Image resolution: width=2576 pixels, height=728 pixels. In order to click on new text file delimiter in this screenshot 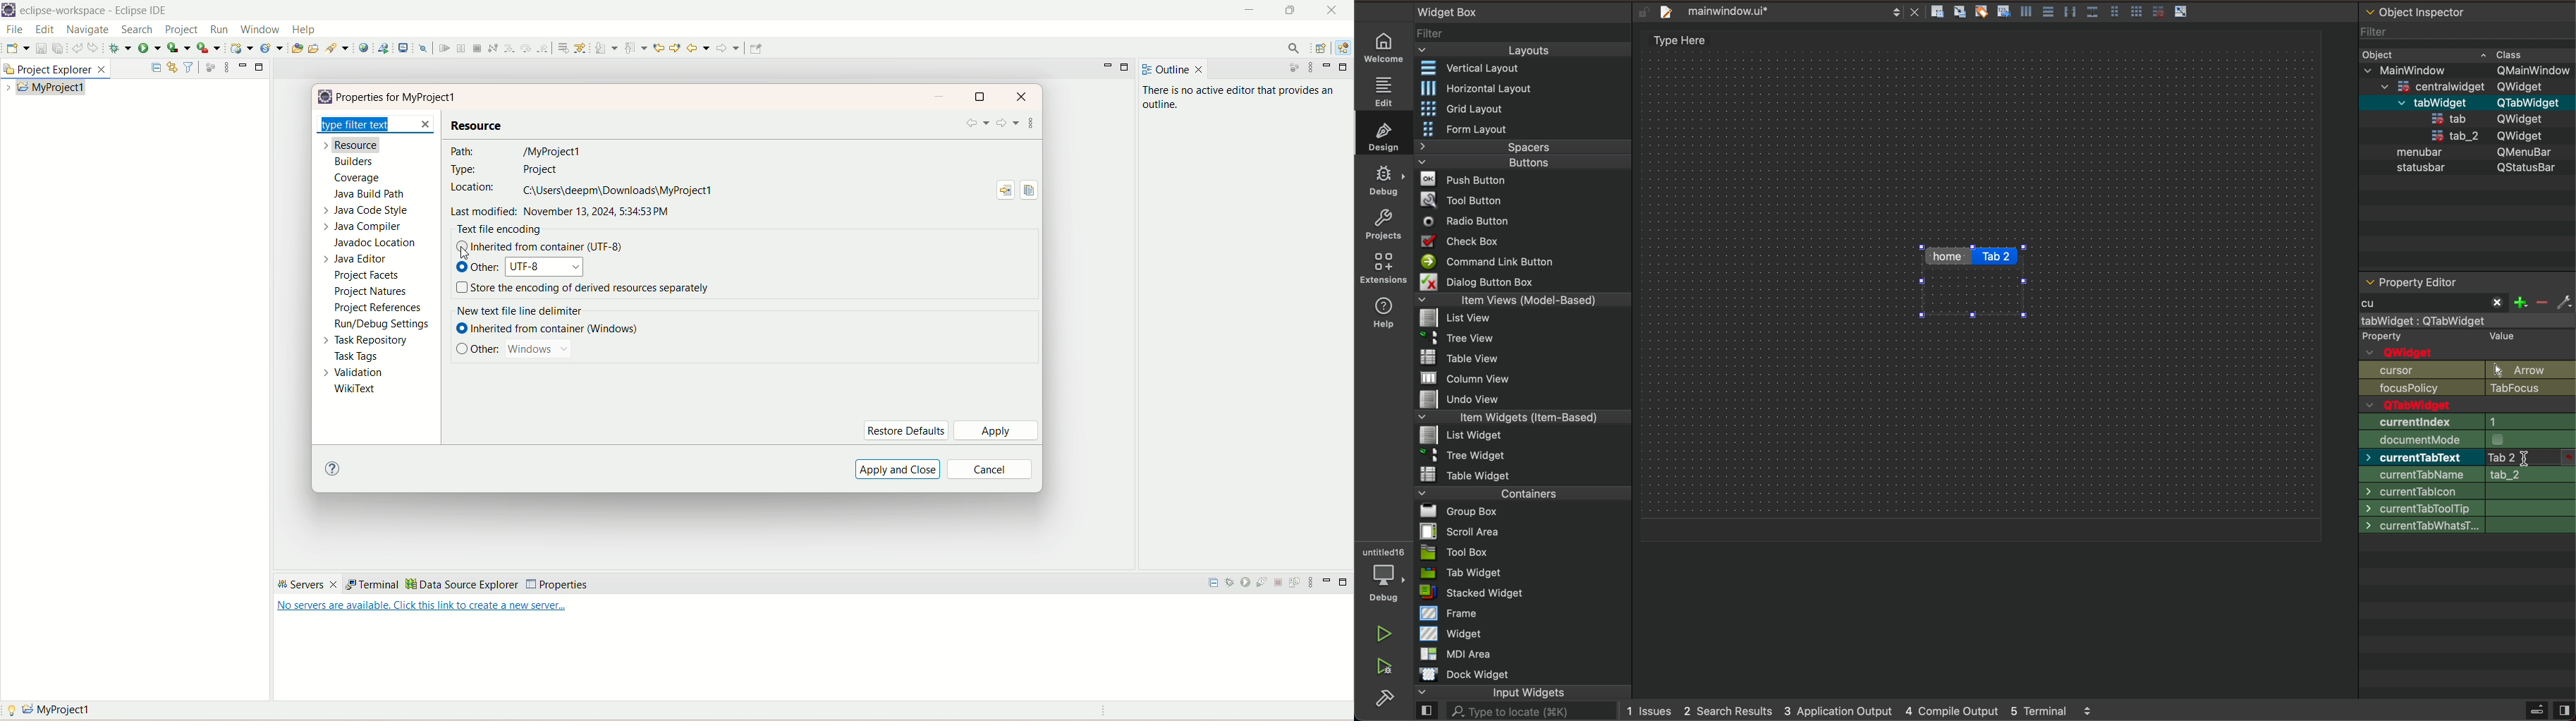, I will do `click(522, 312)`.